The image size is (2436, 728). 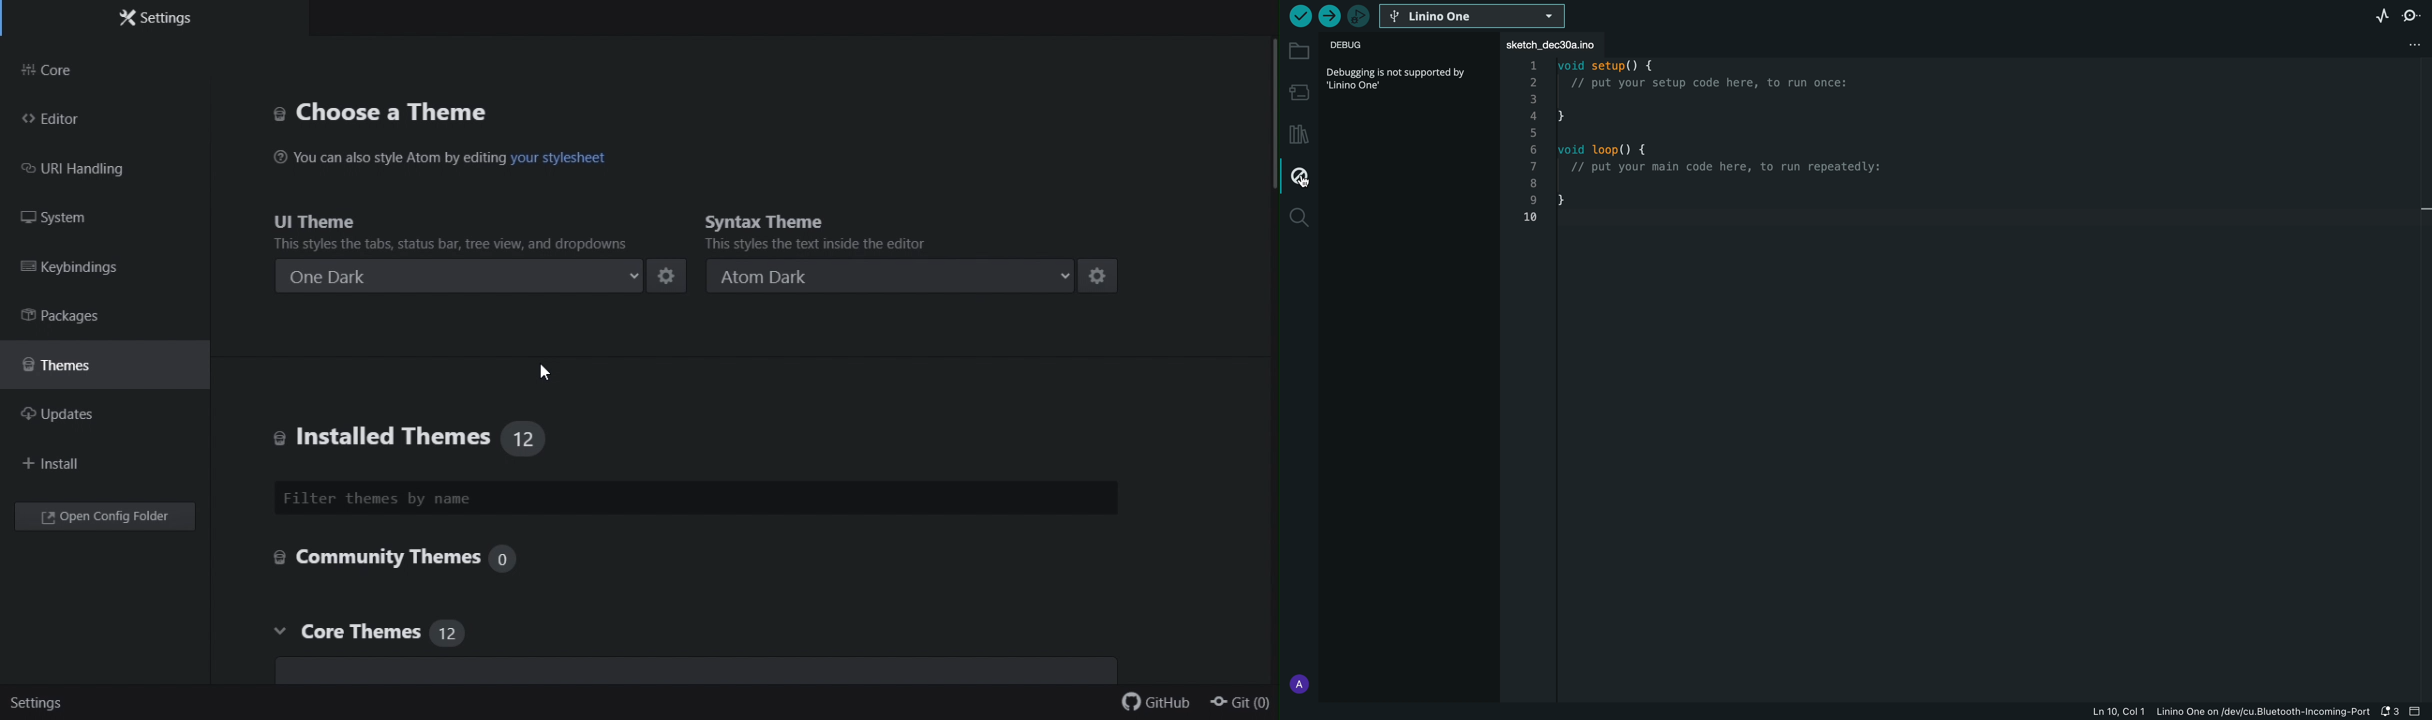 I want to click on serial plotter, so click(x=2380, y=16).